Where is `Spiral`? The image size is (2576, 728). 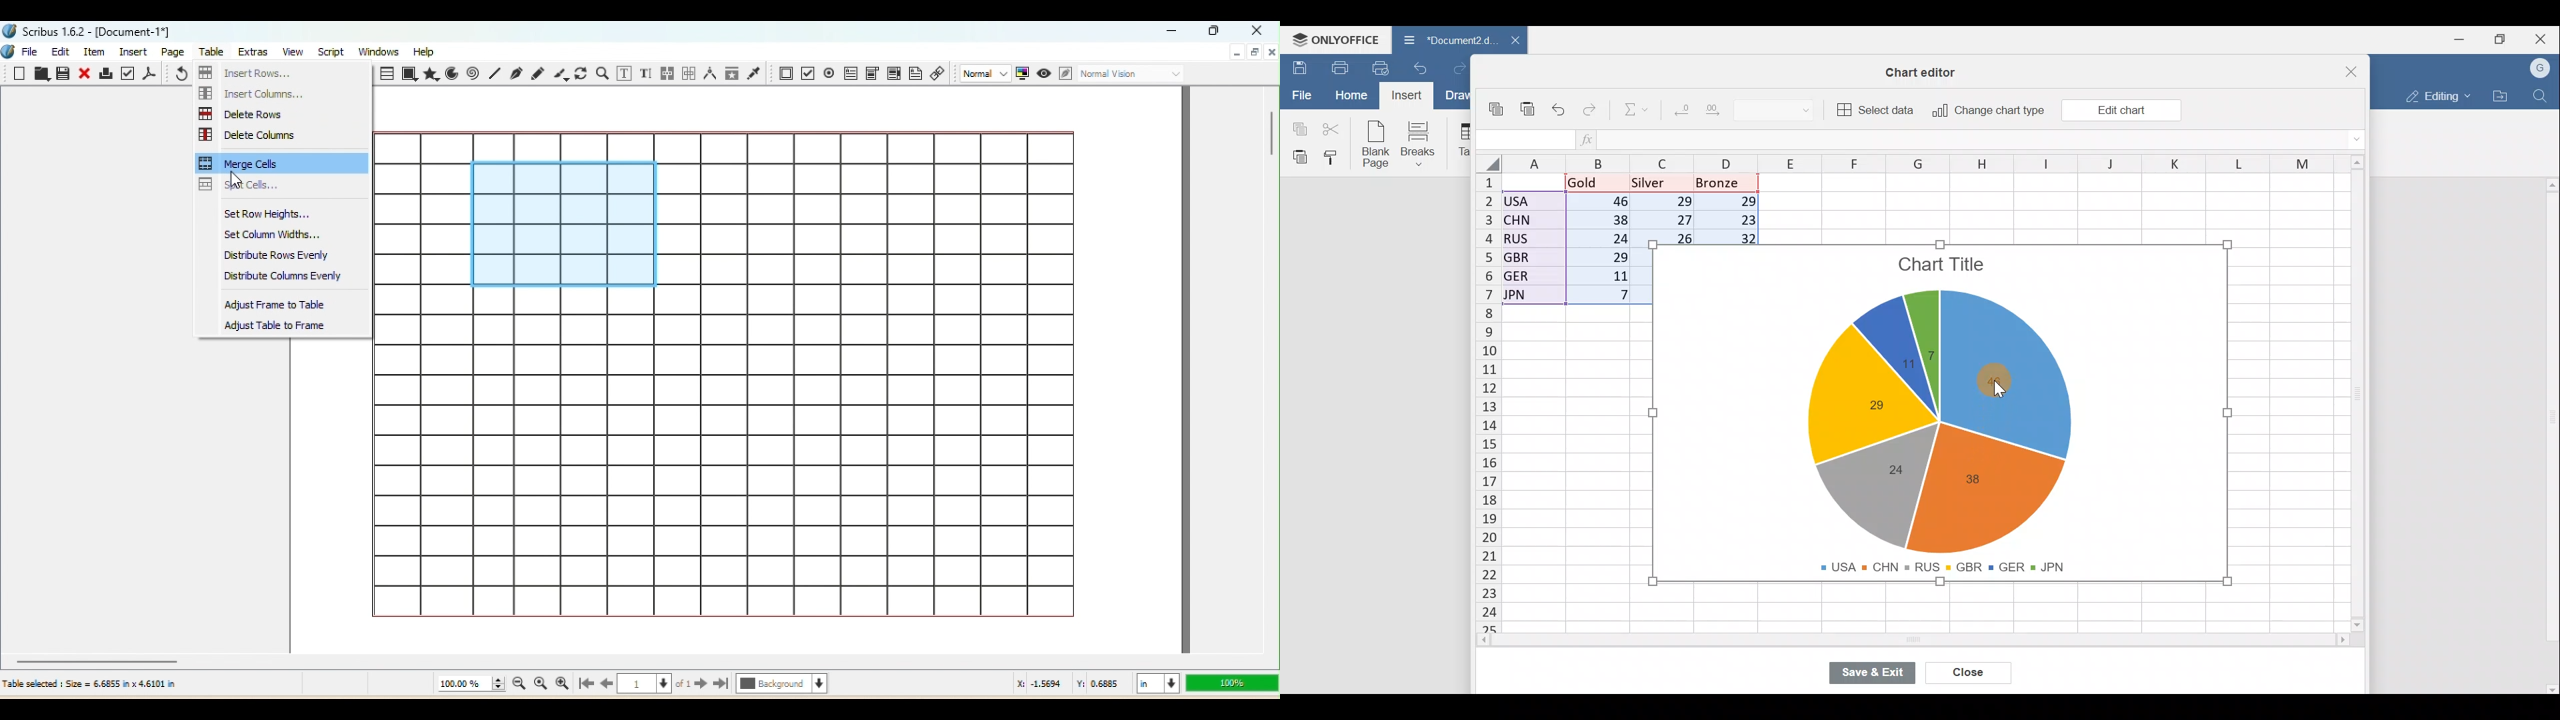 Spiral is located at coordinates (475, 74).